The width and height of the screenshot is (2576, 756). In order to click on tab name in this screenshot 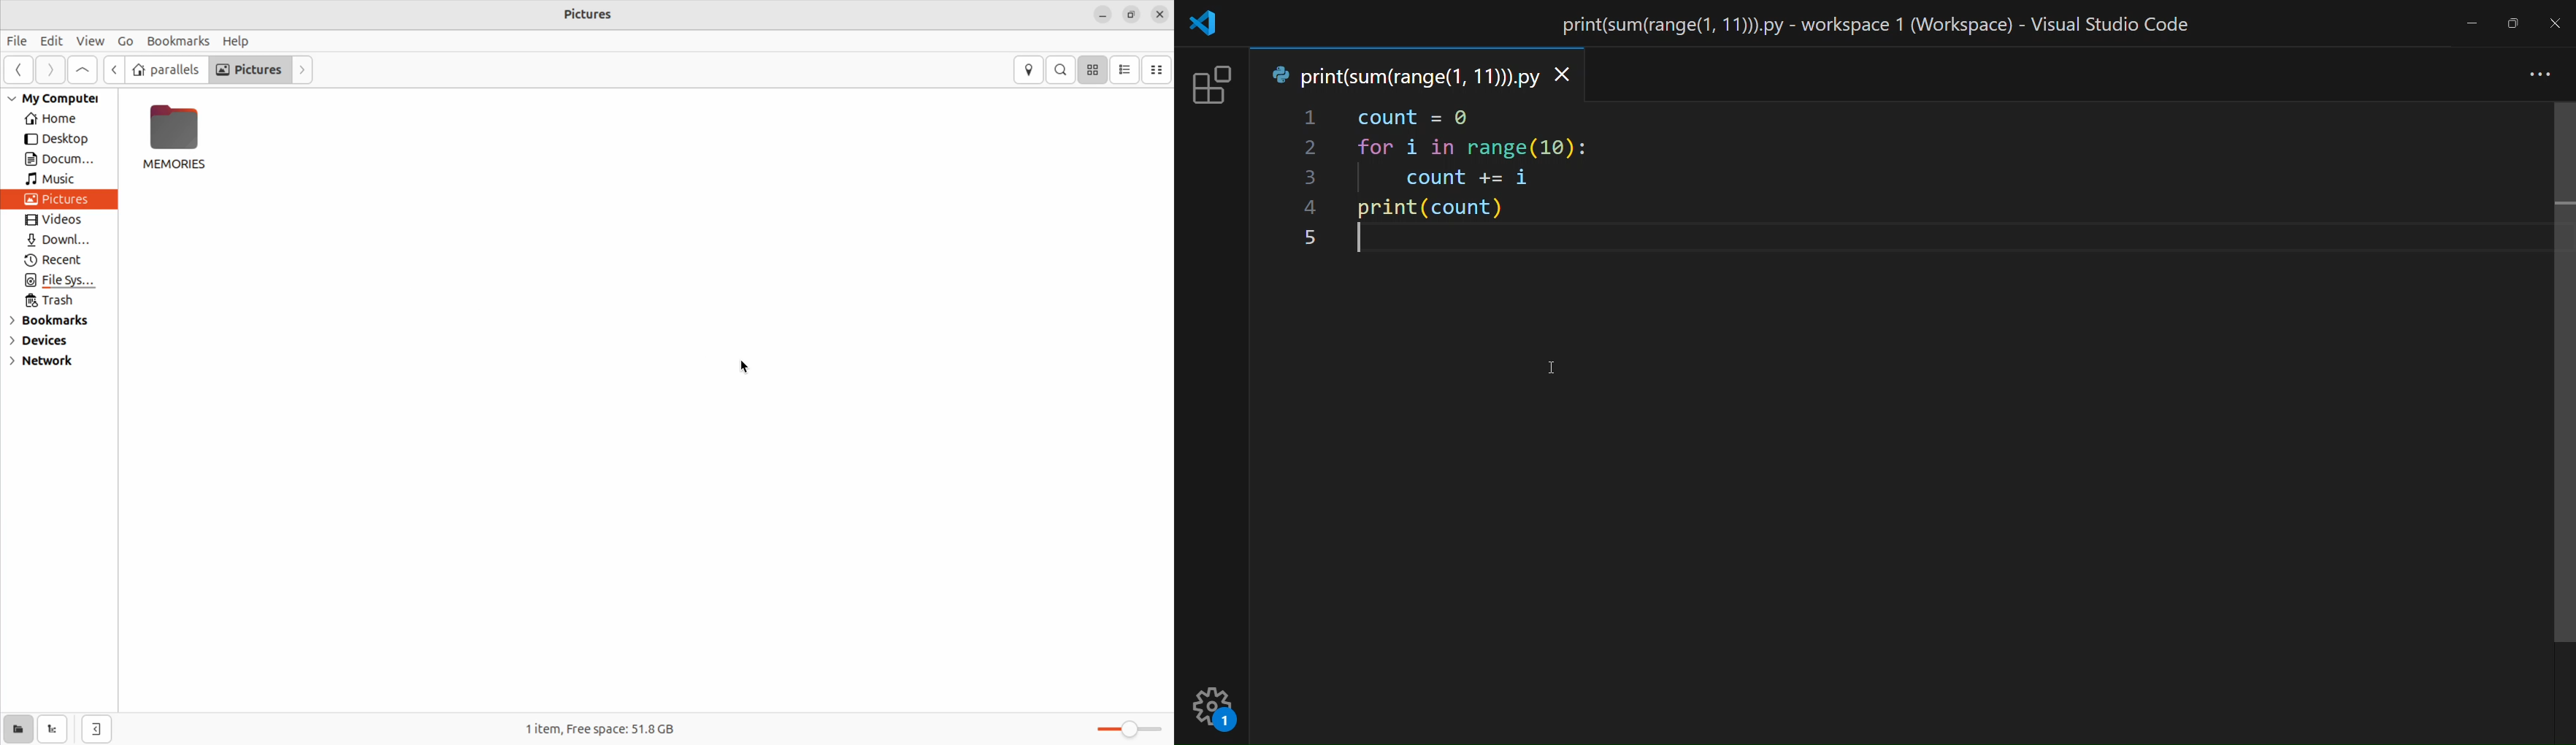, I will do `click(1402, 75)`.